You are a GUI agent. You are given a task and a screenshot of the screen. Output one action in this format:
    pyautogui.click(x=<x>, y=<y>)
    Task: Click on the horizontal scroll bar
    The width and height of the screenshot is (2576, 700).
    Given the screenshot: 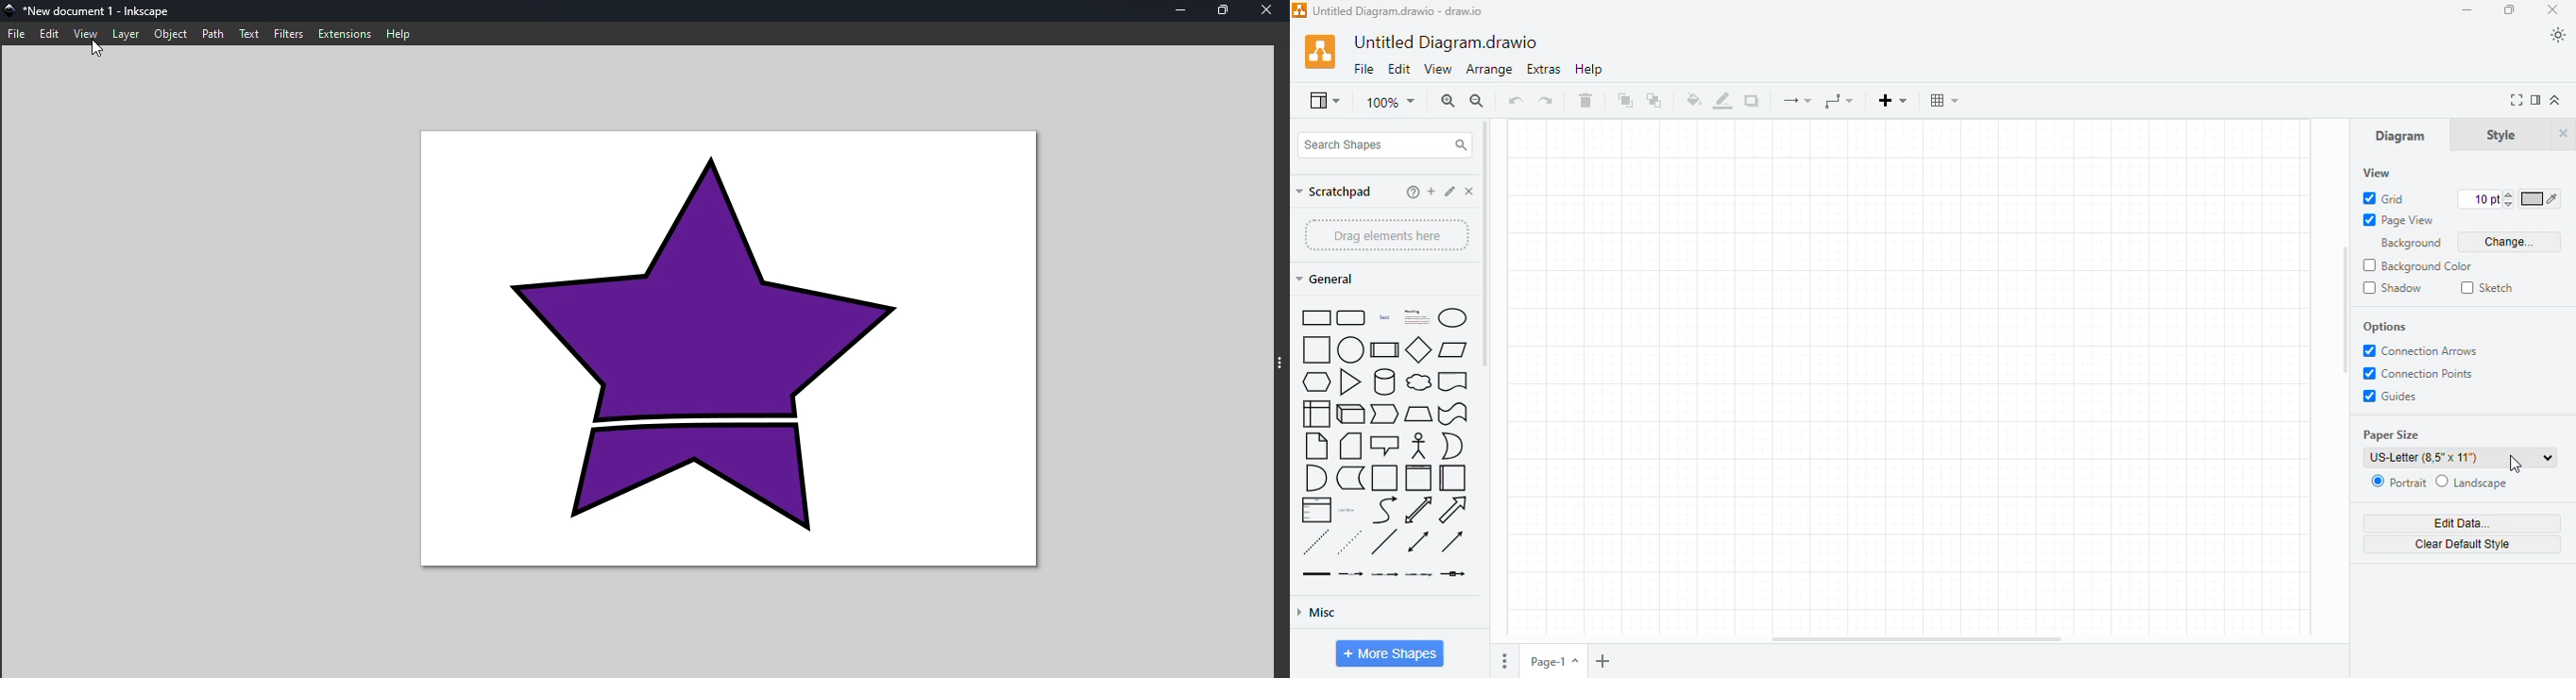 What is the action you would take?
    pyautogui.click(x=1917, y=639)
    